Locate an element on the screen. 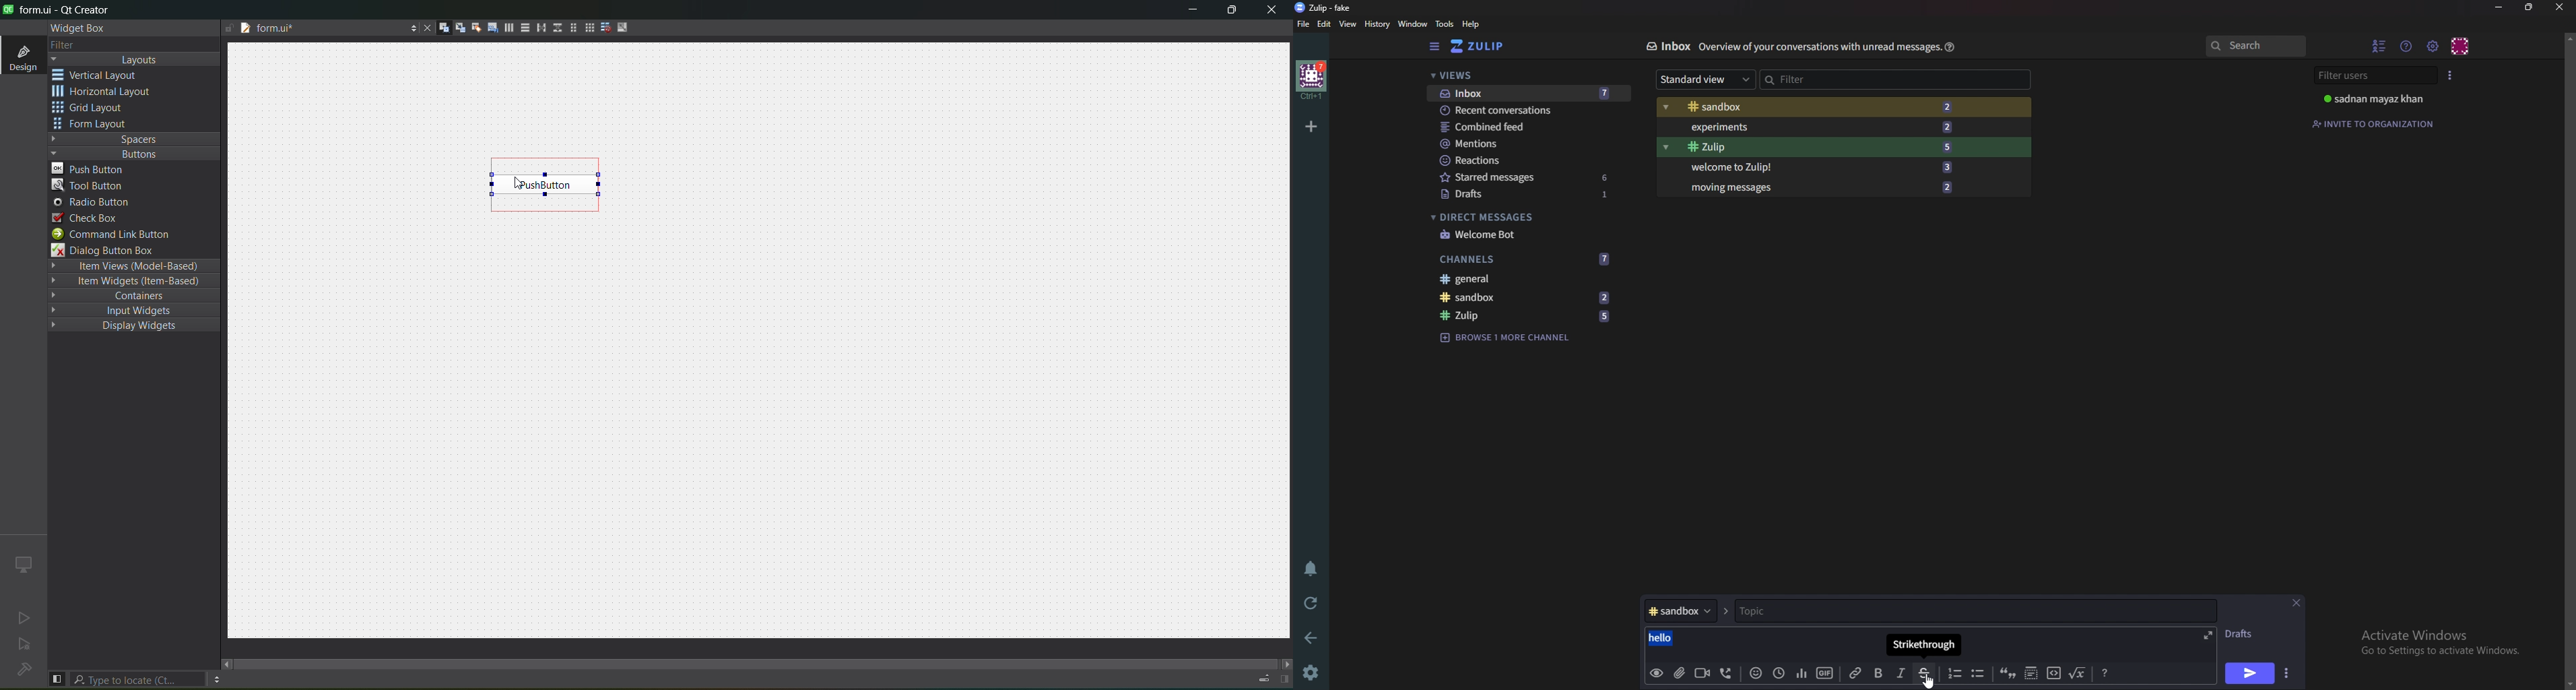 Image resolution: width=2576 pixels, height=700 pixels. Edit is located at coordinates (1326, 24).